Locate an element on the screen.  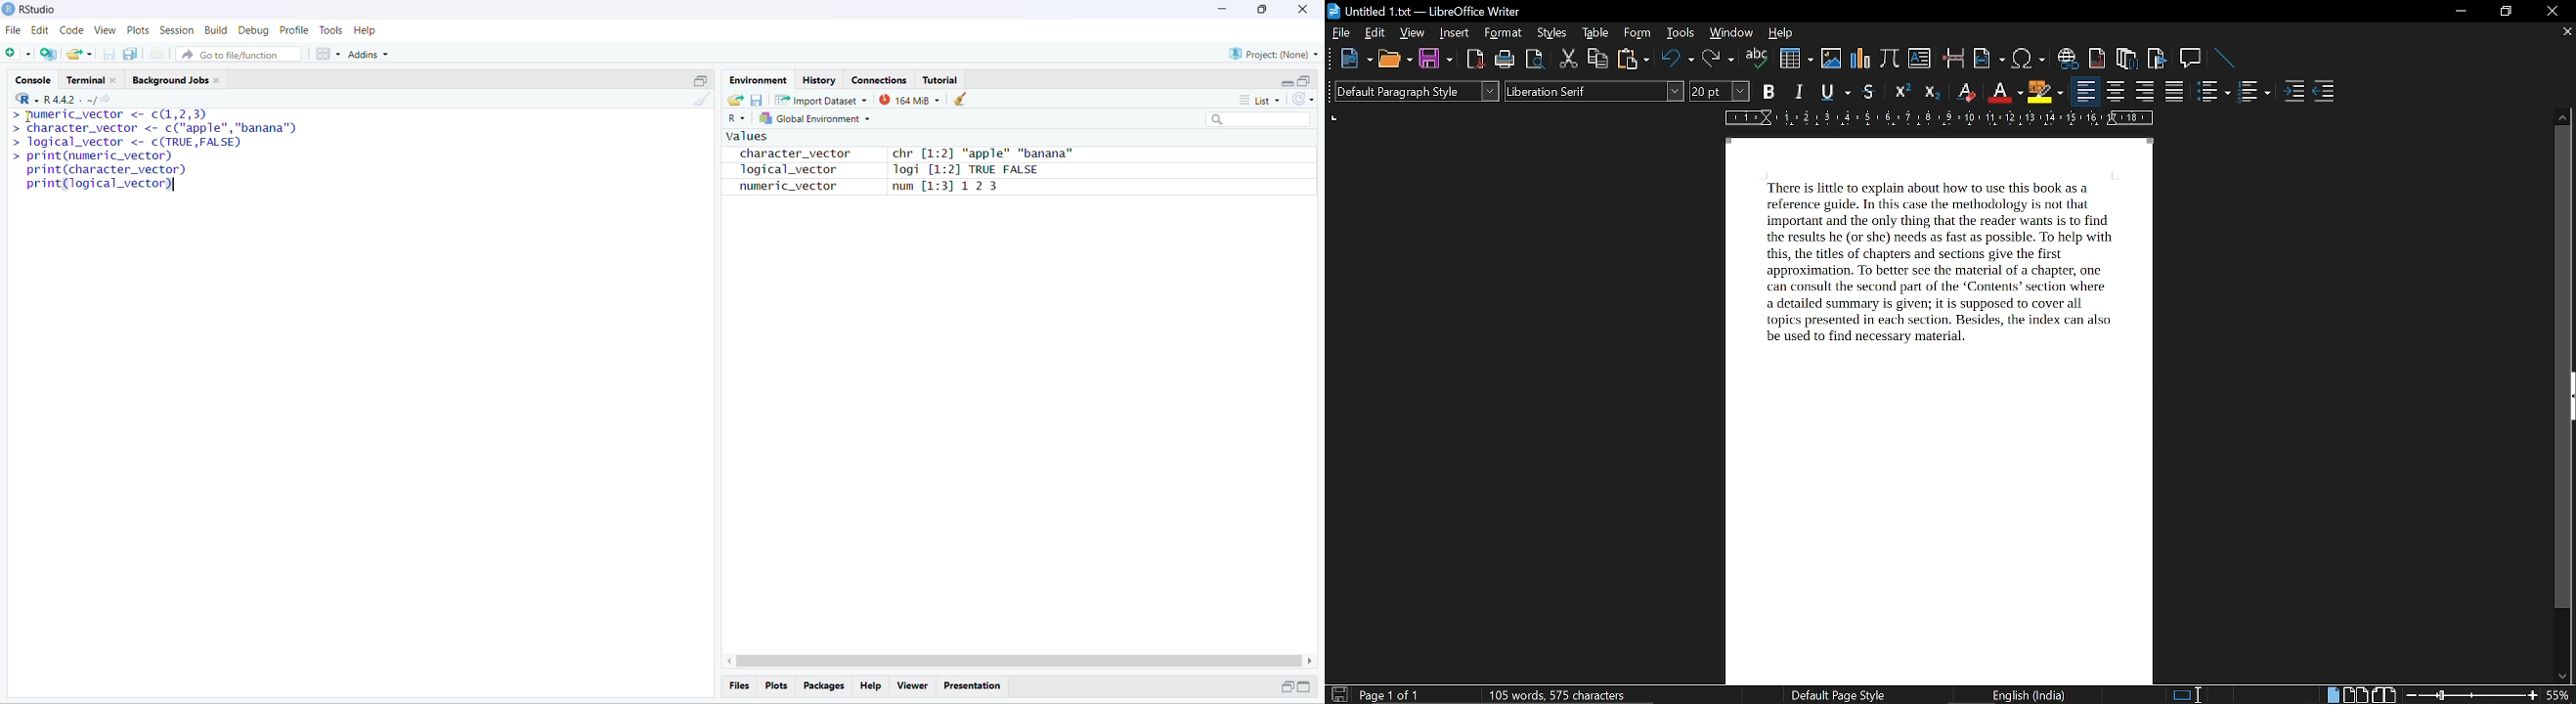
scrollbar is located at coordinates (1020, 661).